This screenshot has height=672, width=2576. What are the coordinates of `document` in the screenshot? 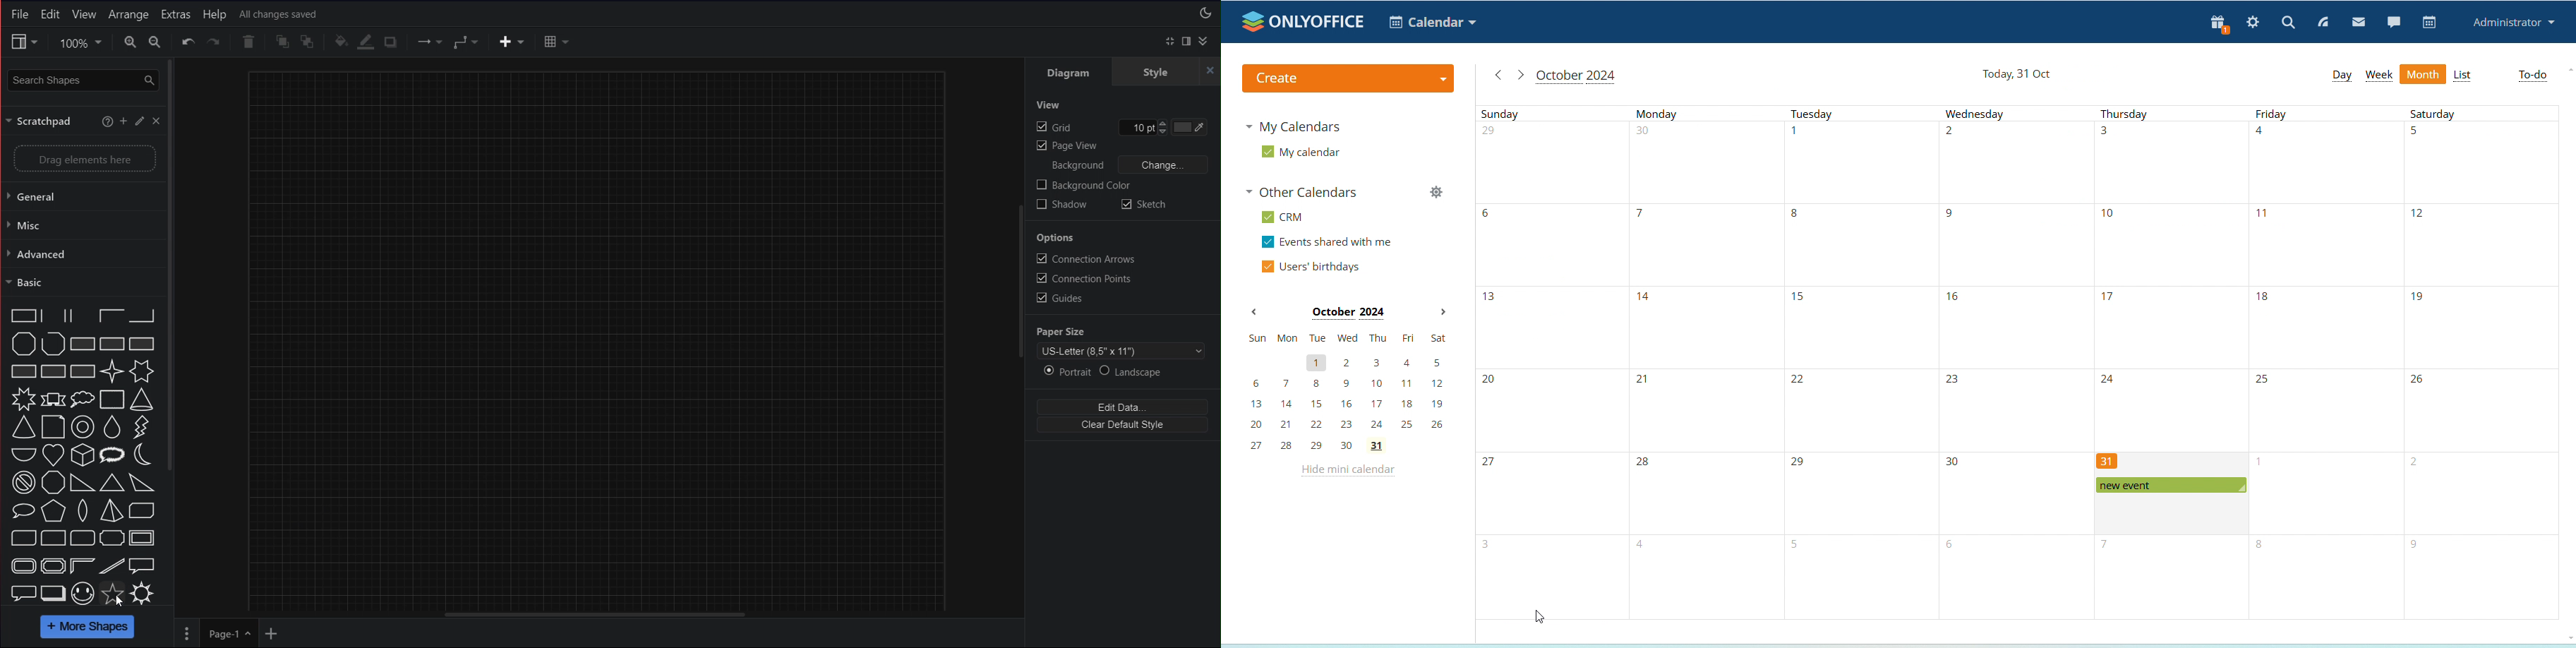 It's located at (53, 427).